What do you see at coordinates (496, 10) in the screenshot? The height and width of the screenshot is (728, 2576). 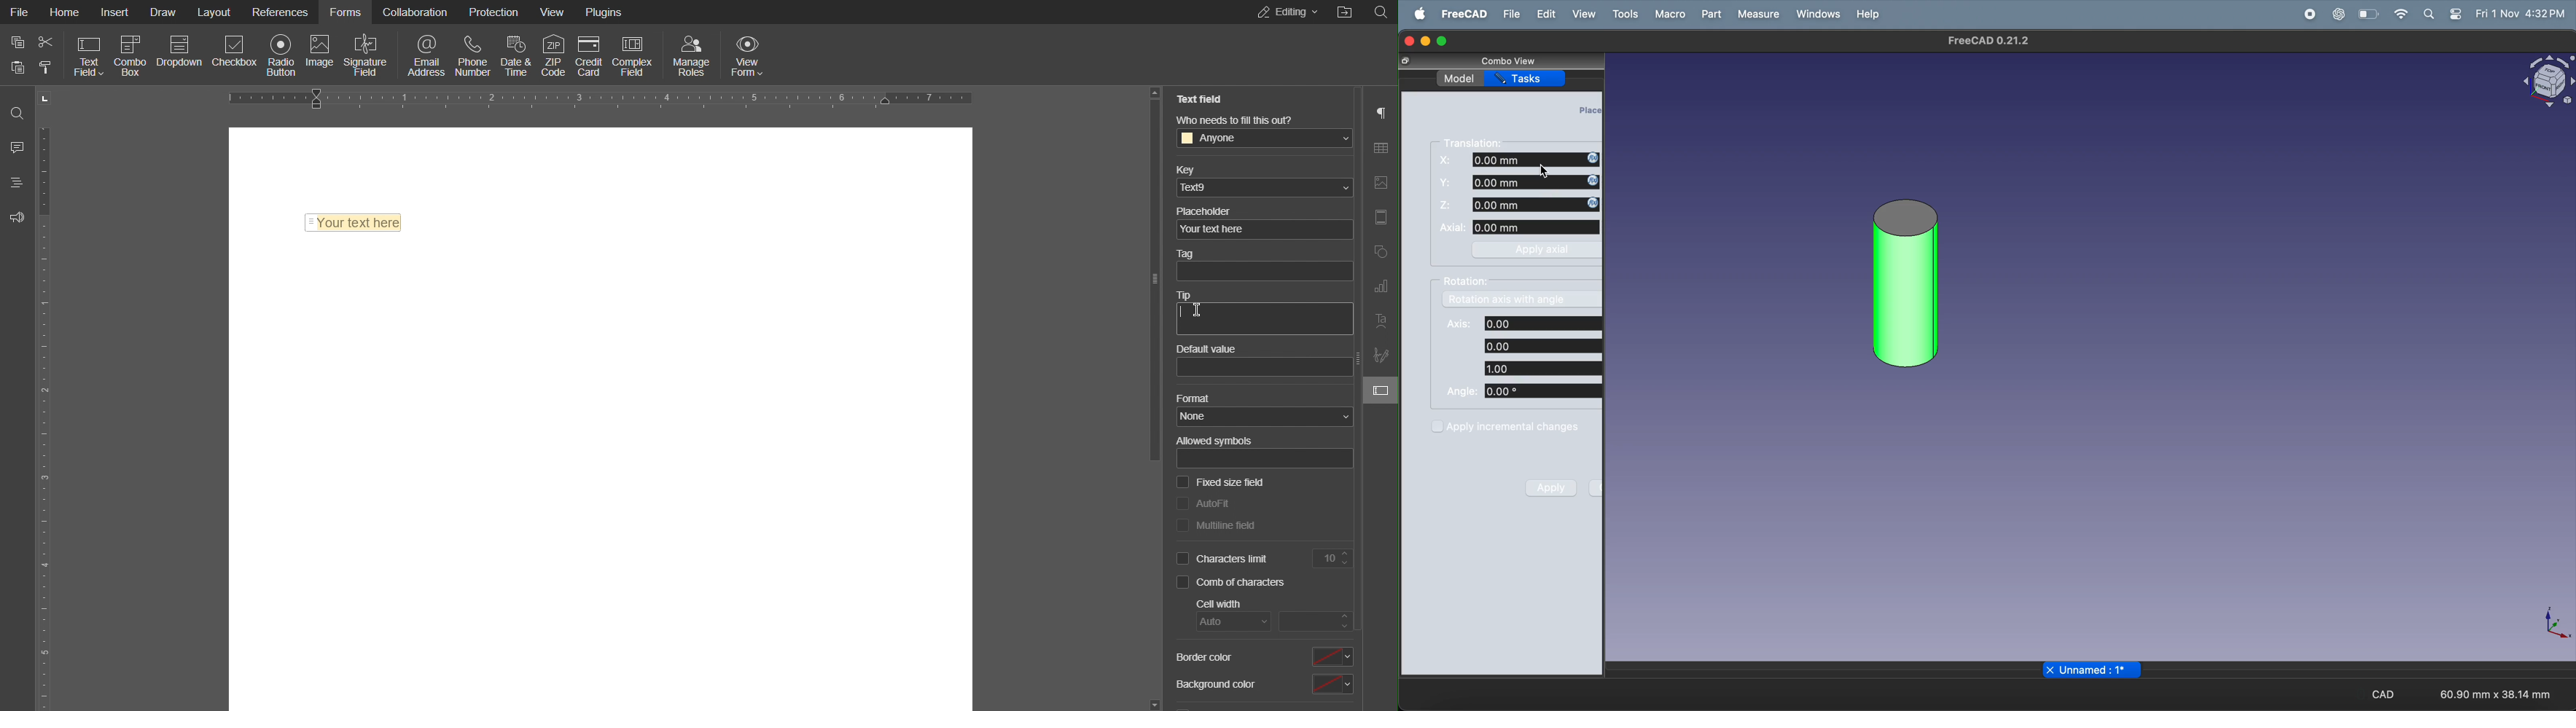 I see `Protection` at bounding box center [496, 10].